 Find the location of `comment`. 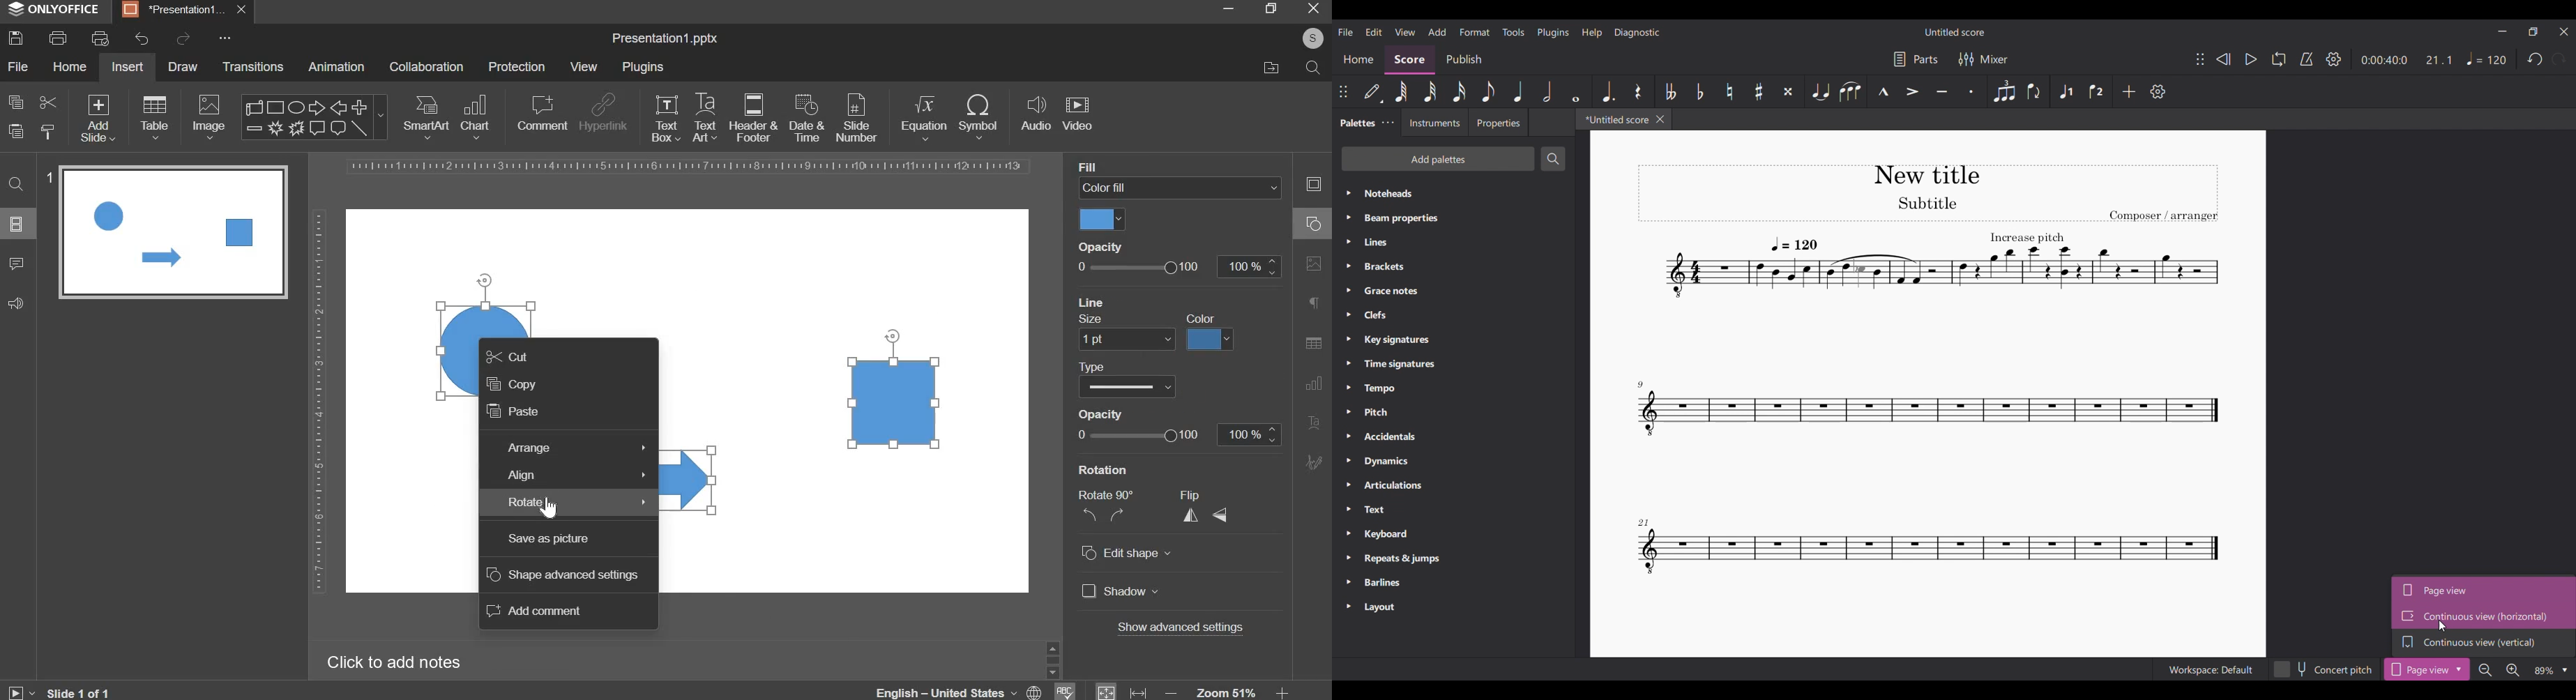

comment is located at coordinates (541, 112).